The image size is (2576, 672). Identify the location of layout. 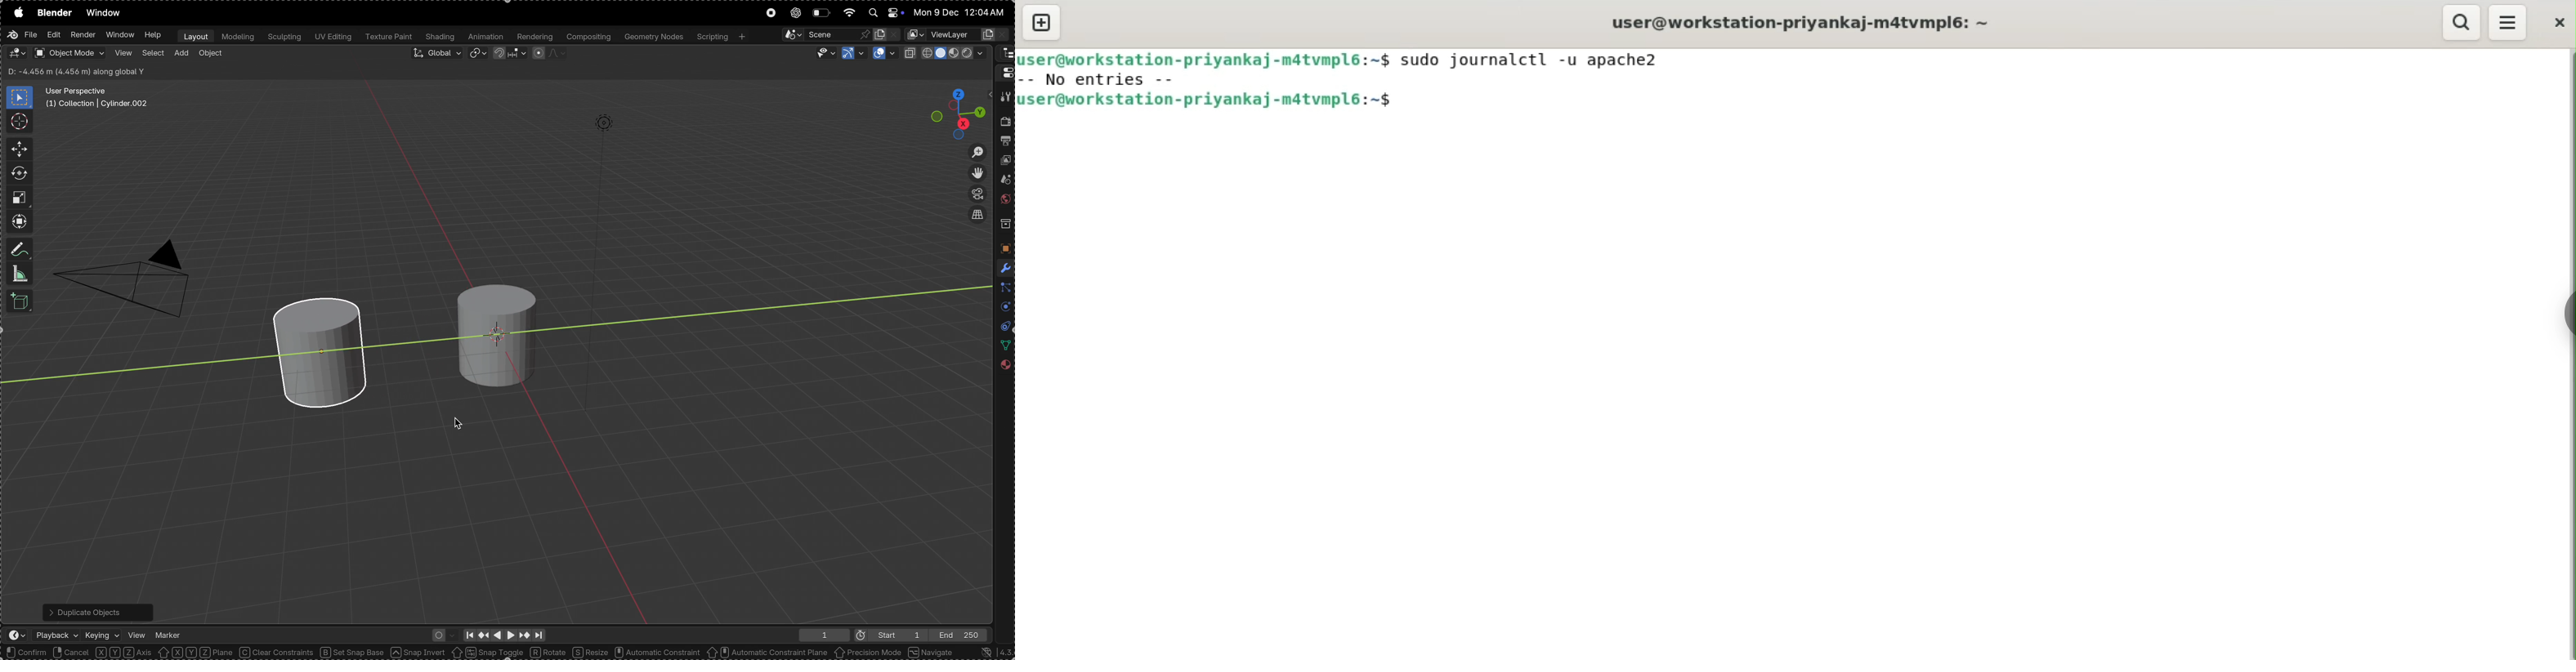
(194, 36).